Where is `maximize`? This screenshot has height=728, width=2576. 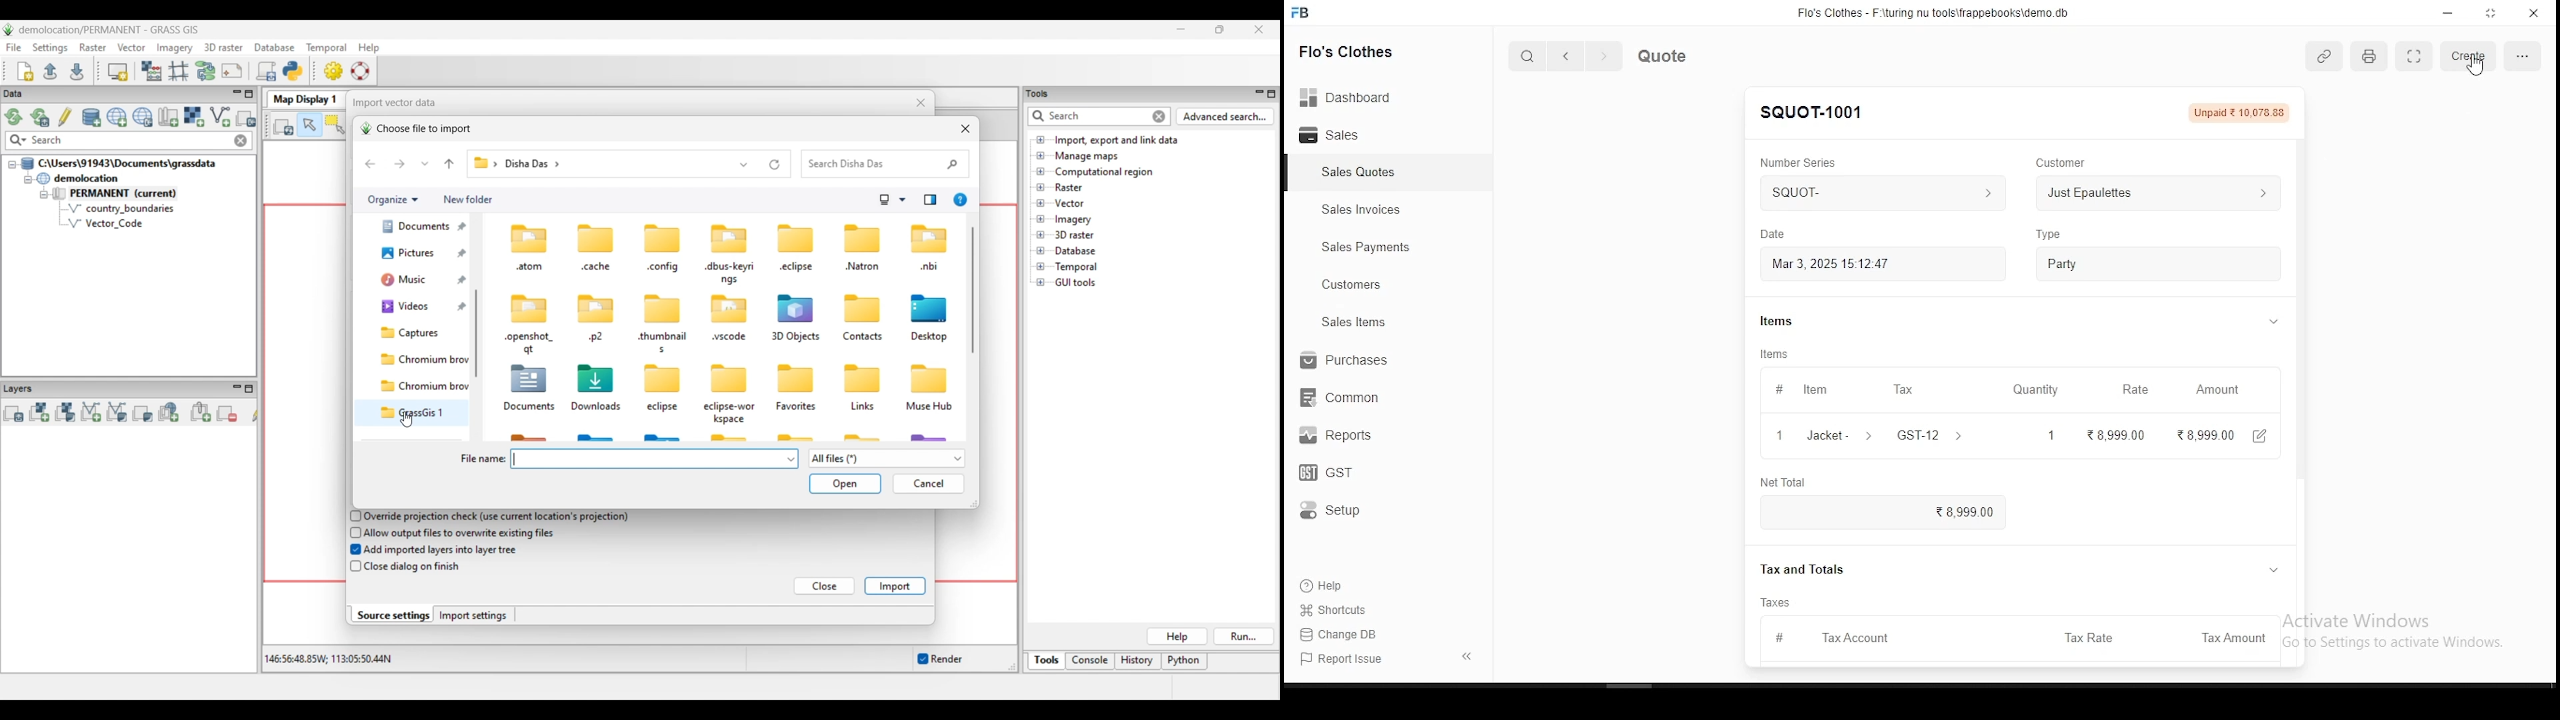 maximize is located at coordinates (2492, 13).